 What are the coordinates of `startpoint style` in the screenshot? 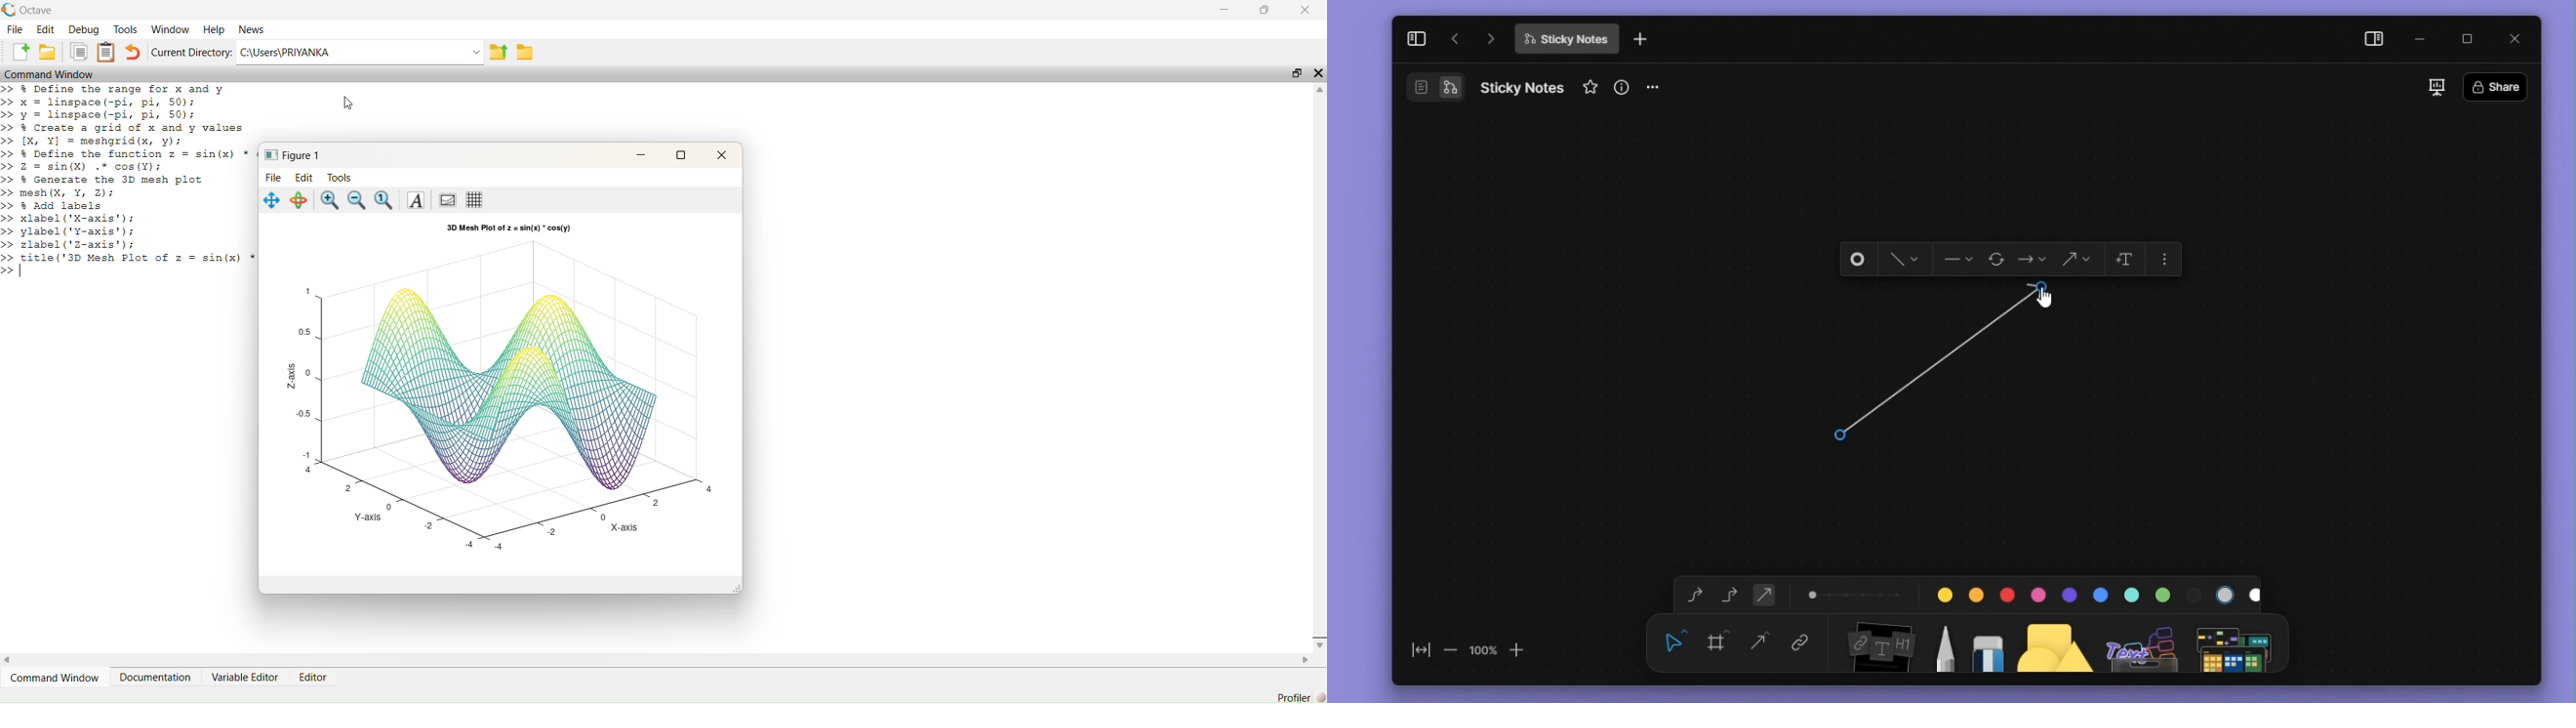 It's located at (1957, 260).